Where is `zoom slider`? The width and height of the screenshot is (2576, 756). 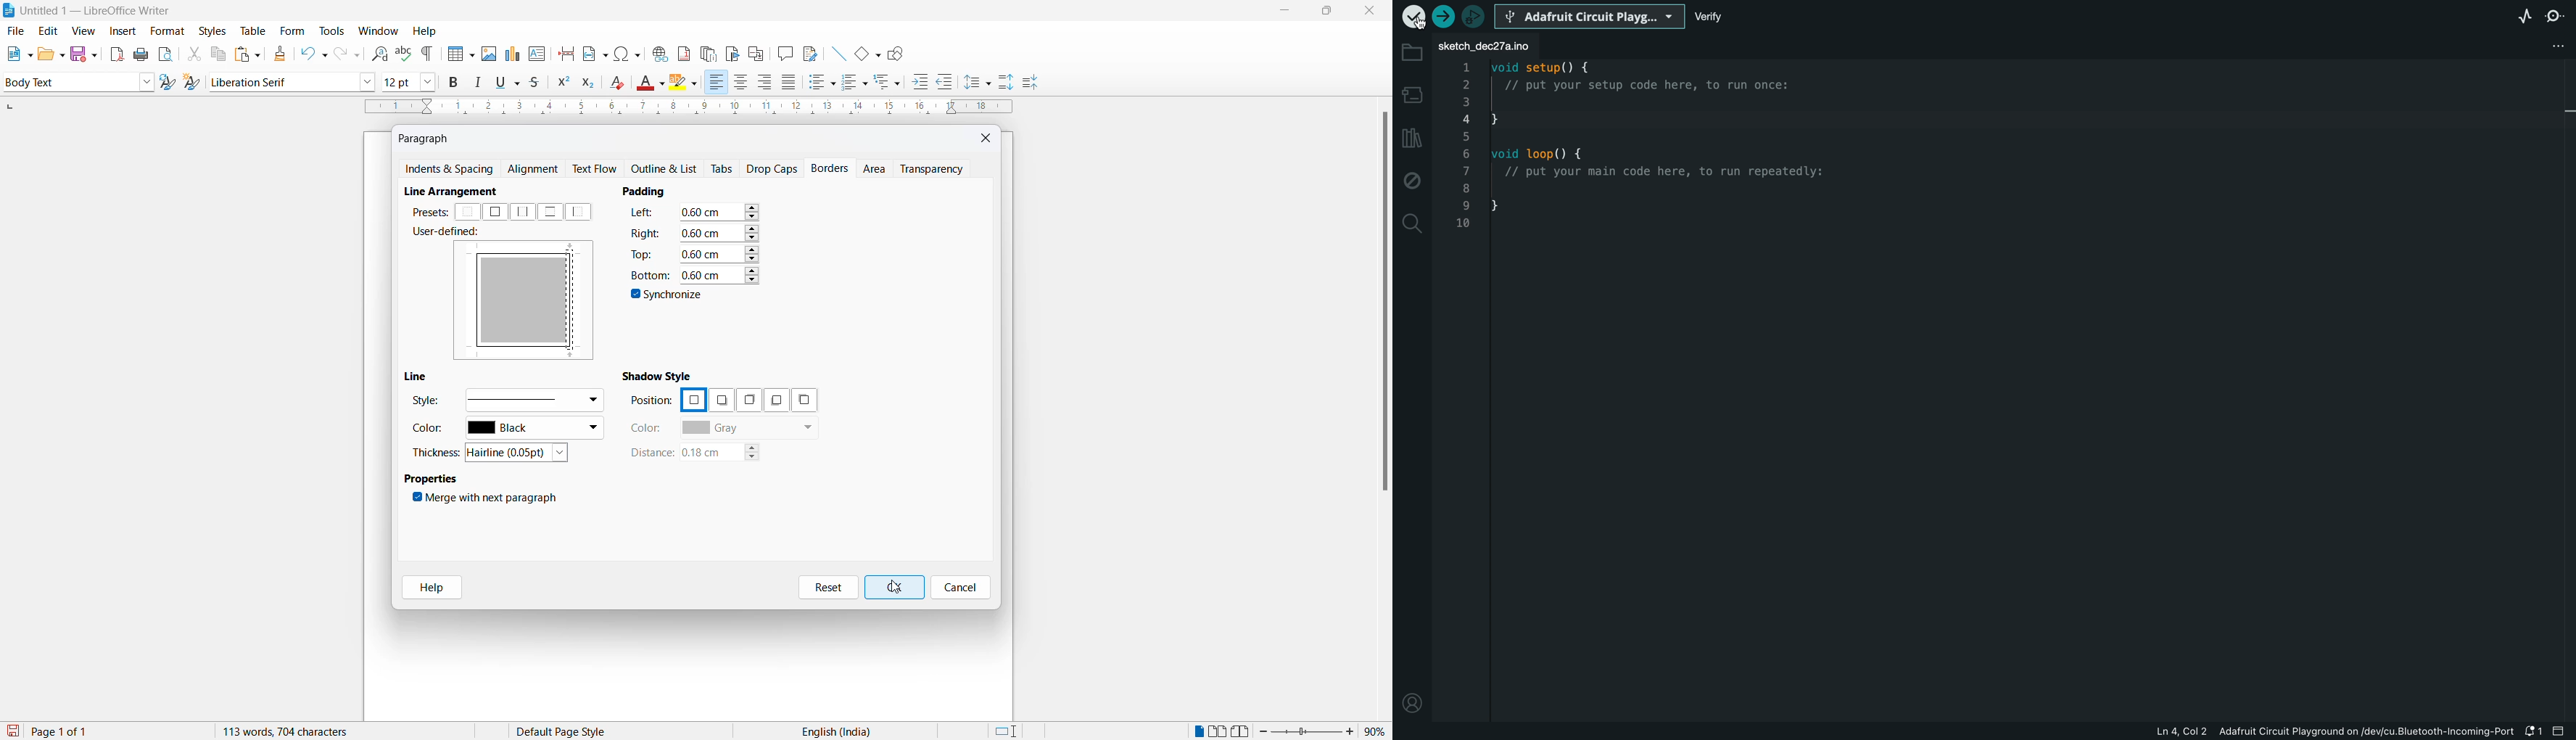
zoom slider is located at coordinates (1308, 731).